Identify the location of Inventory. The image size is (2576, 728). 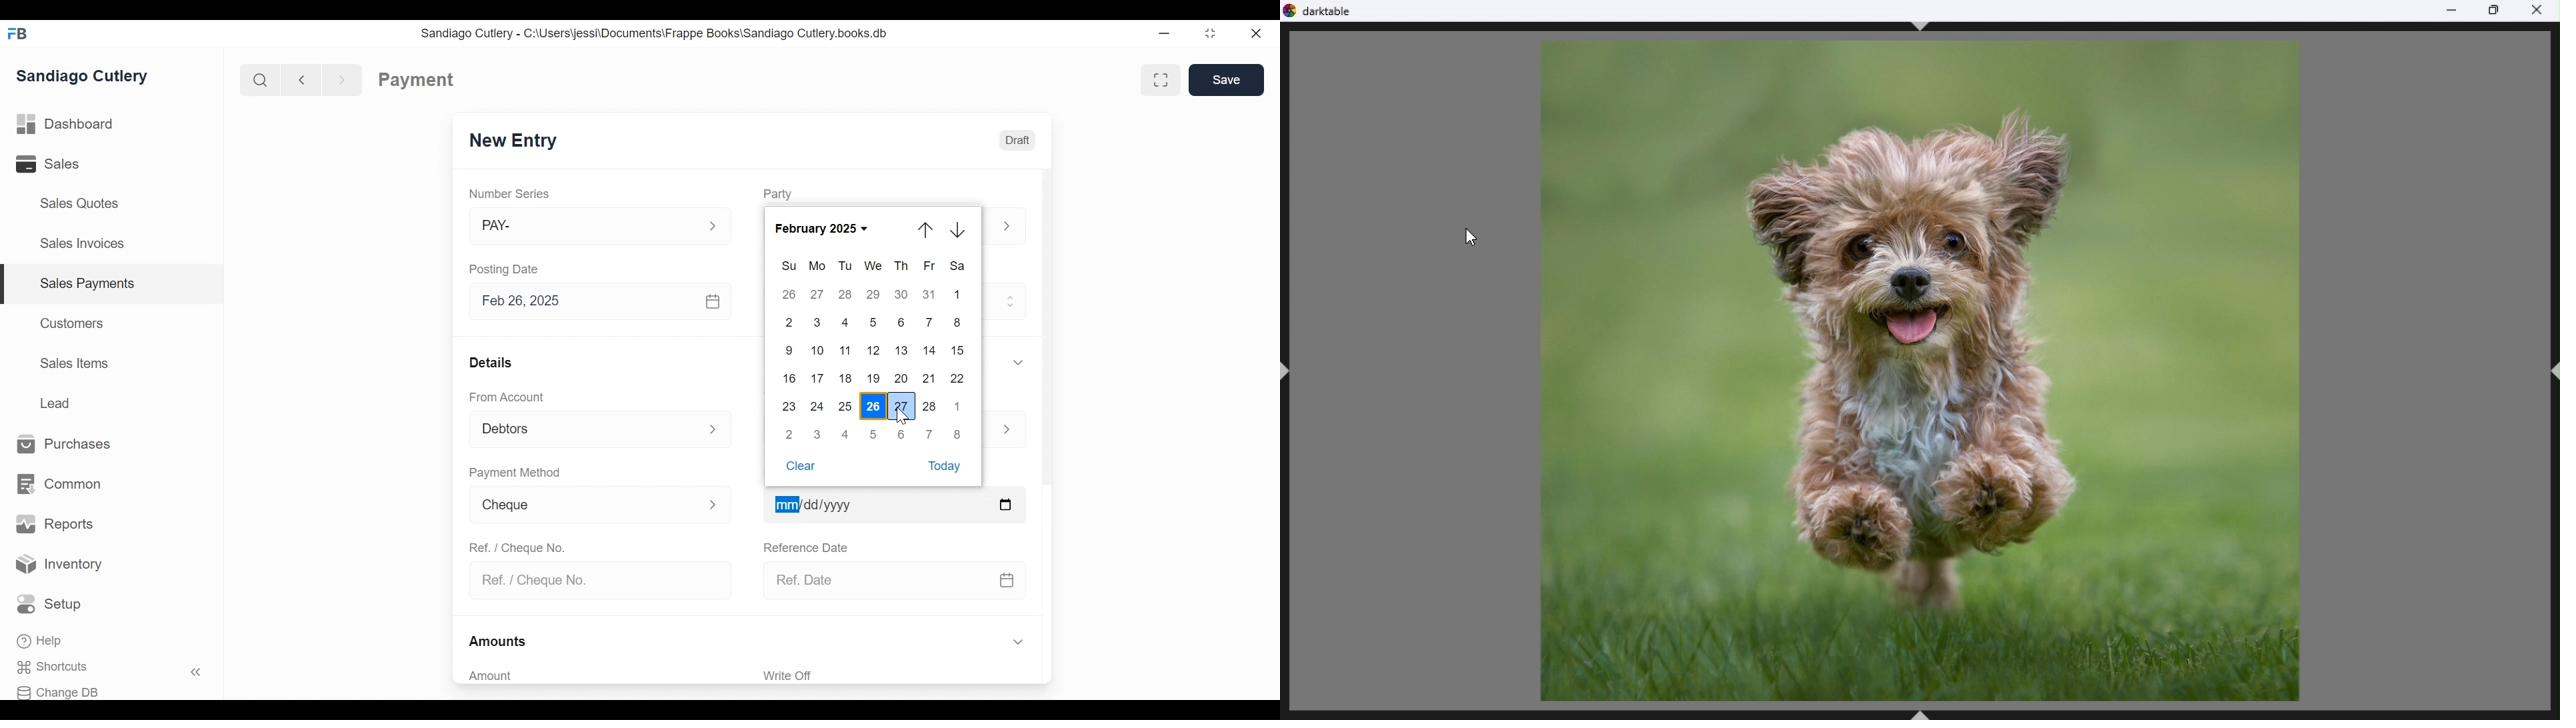
(60, 565).